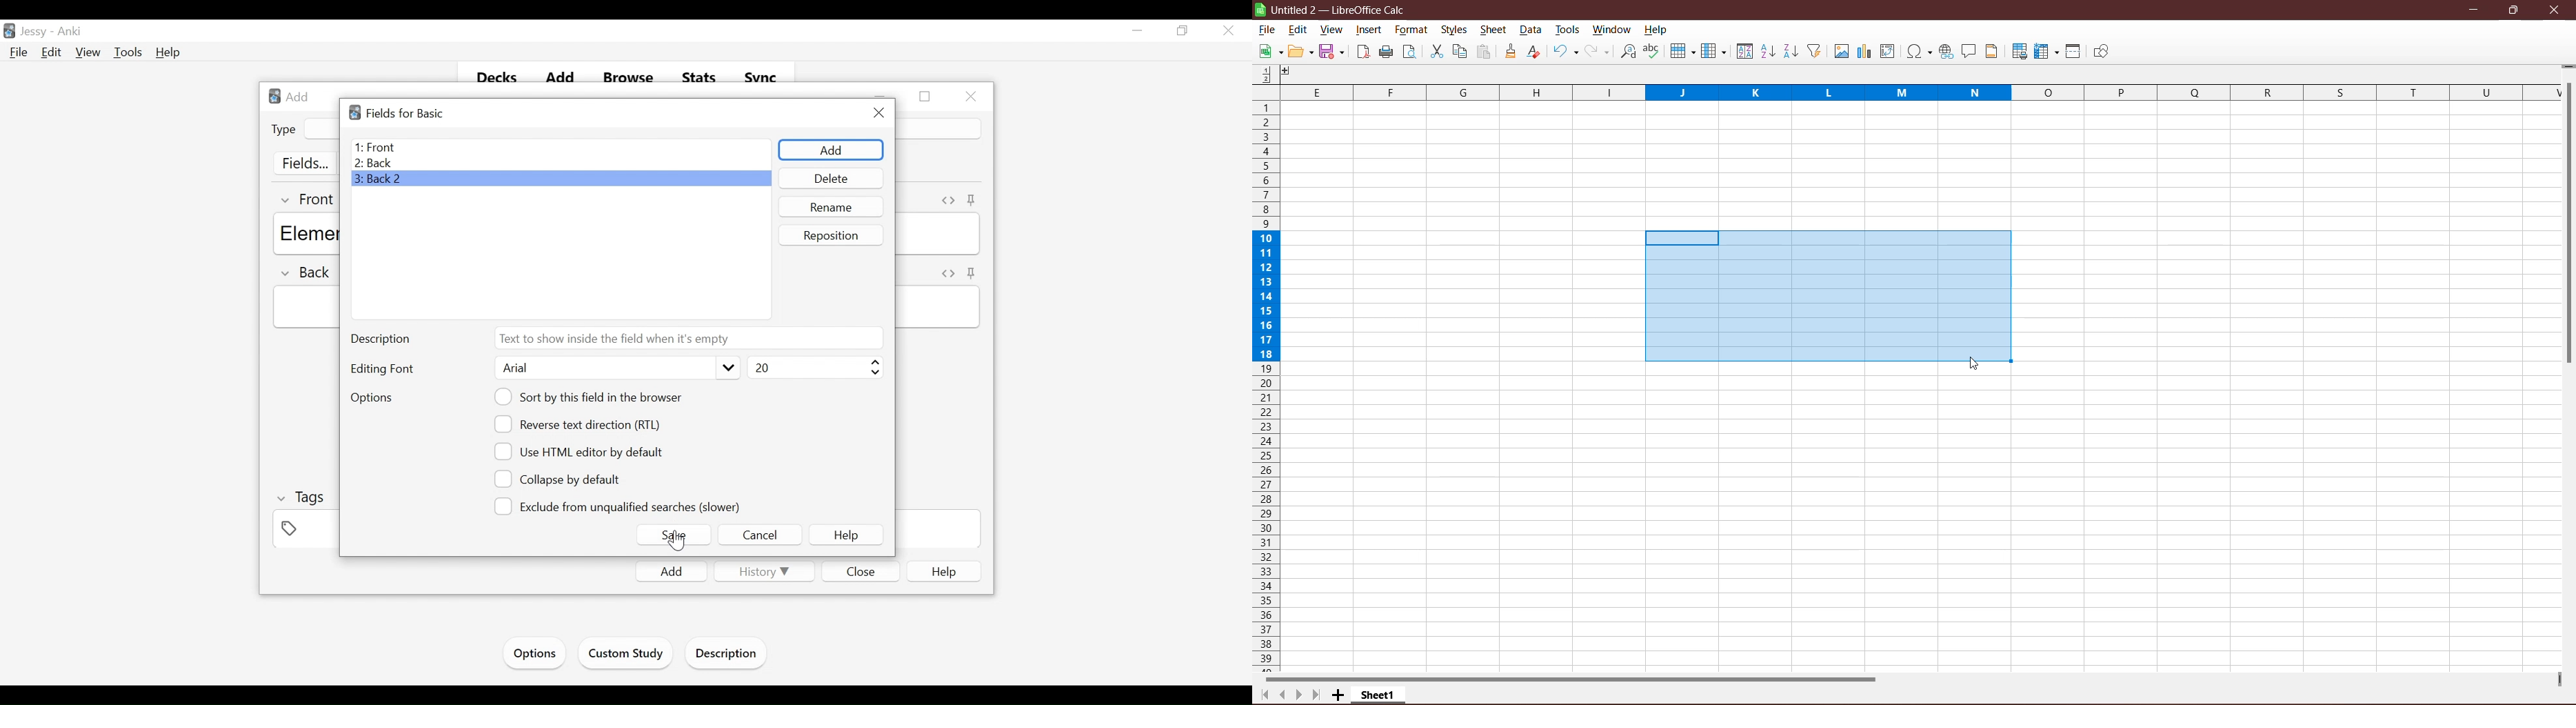 This screenshot has width=2576, height=728. What do you see at coordinates (1743, 51) in the screenshot?
I see `Sort` at bounding box center [1743, 51].